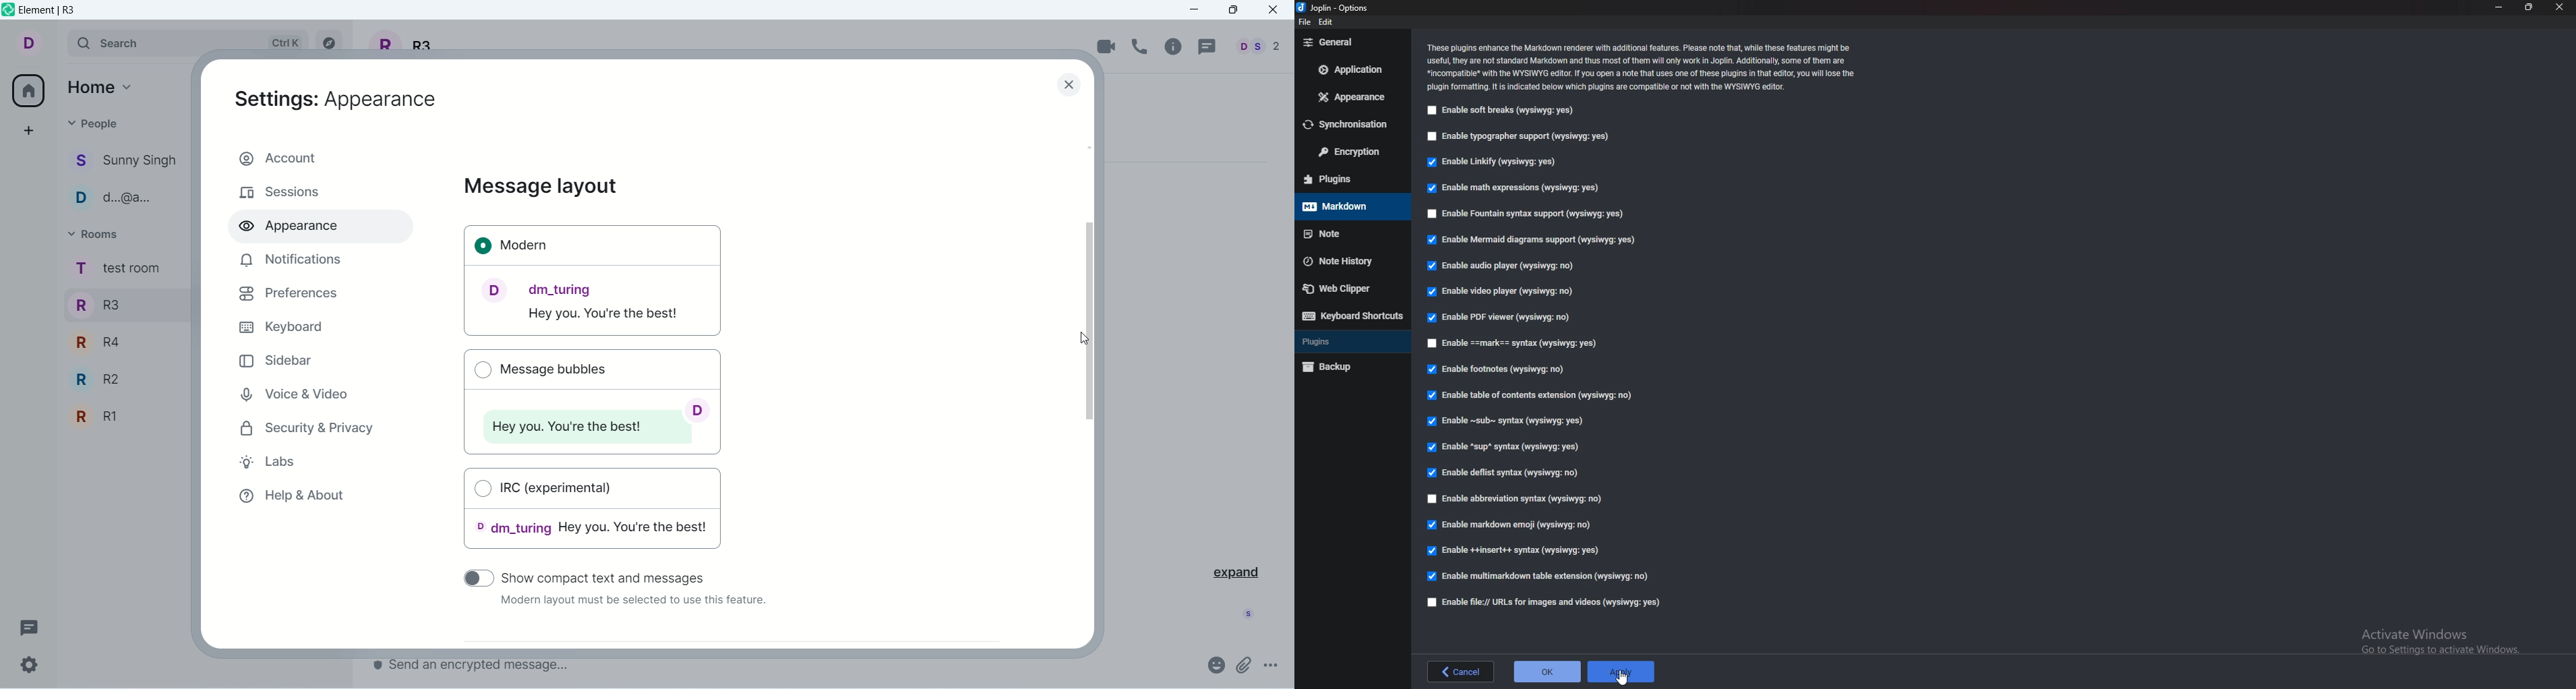 The image size is (2576, 700). Describe the element at coordinates (1505, 111) in the screenshot. I see `Enable soft breaks (wysiwyg:yes)` at that location.